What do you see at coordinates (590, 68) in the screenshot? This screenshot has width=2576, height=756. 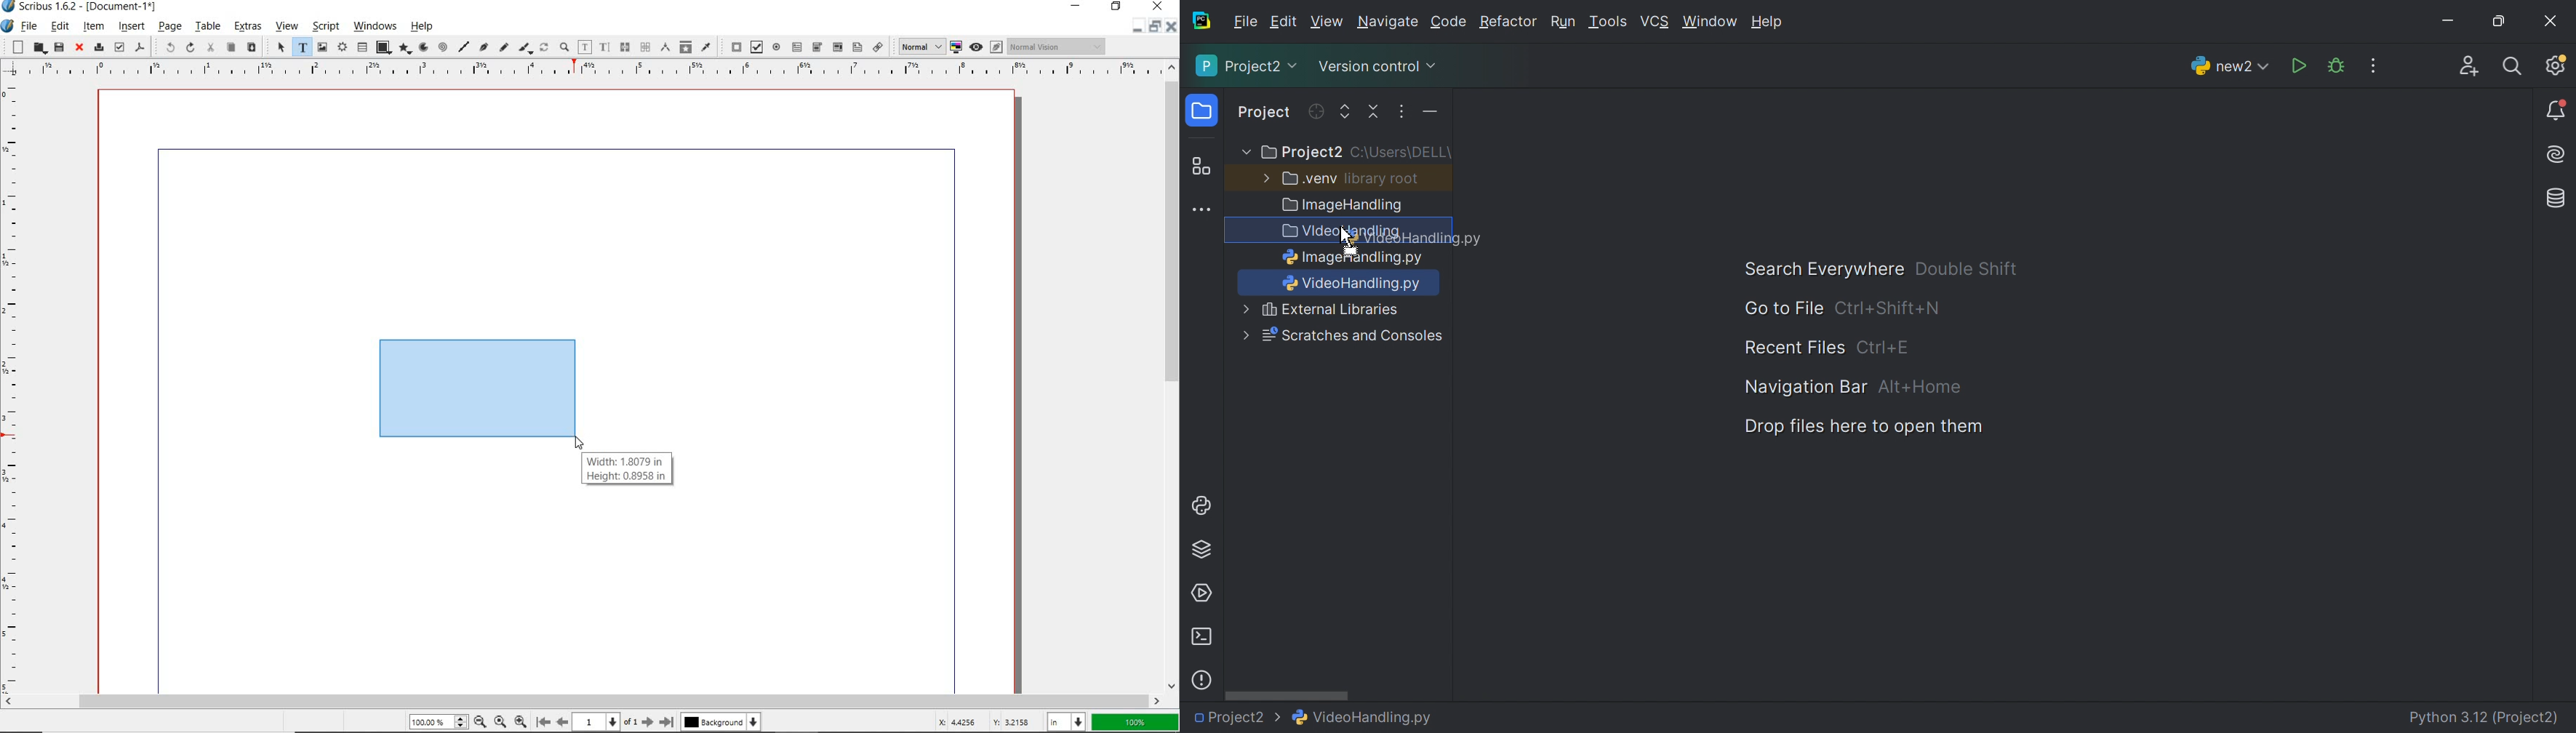 I see `Horizontal Margins` at bounding box center [590, 68].